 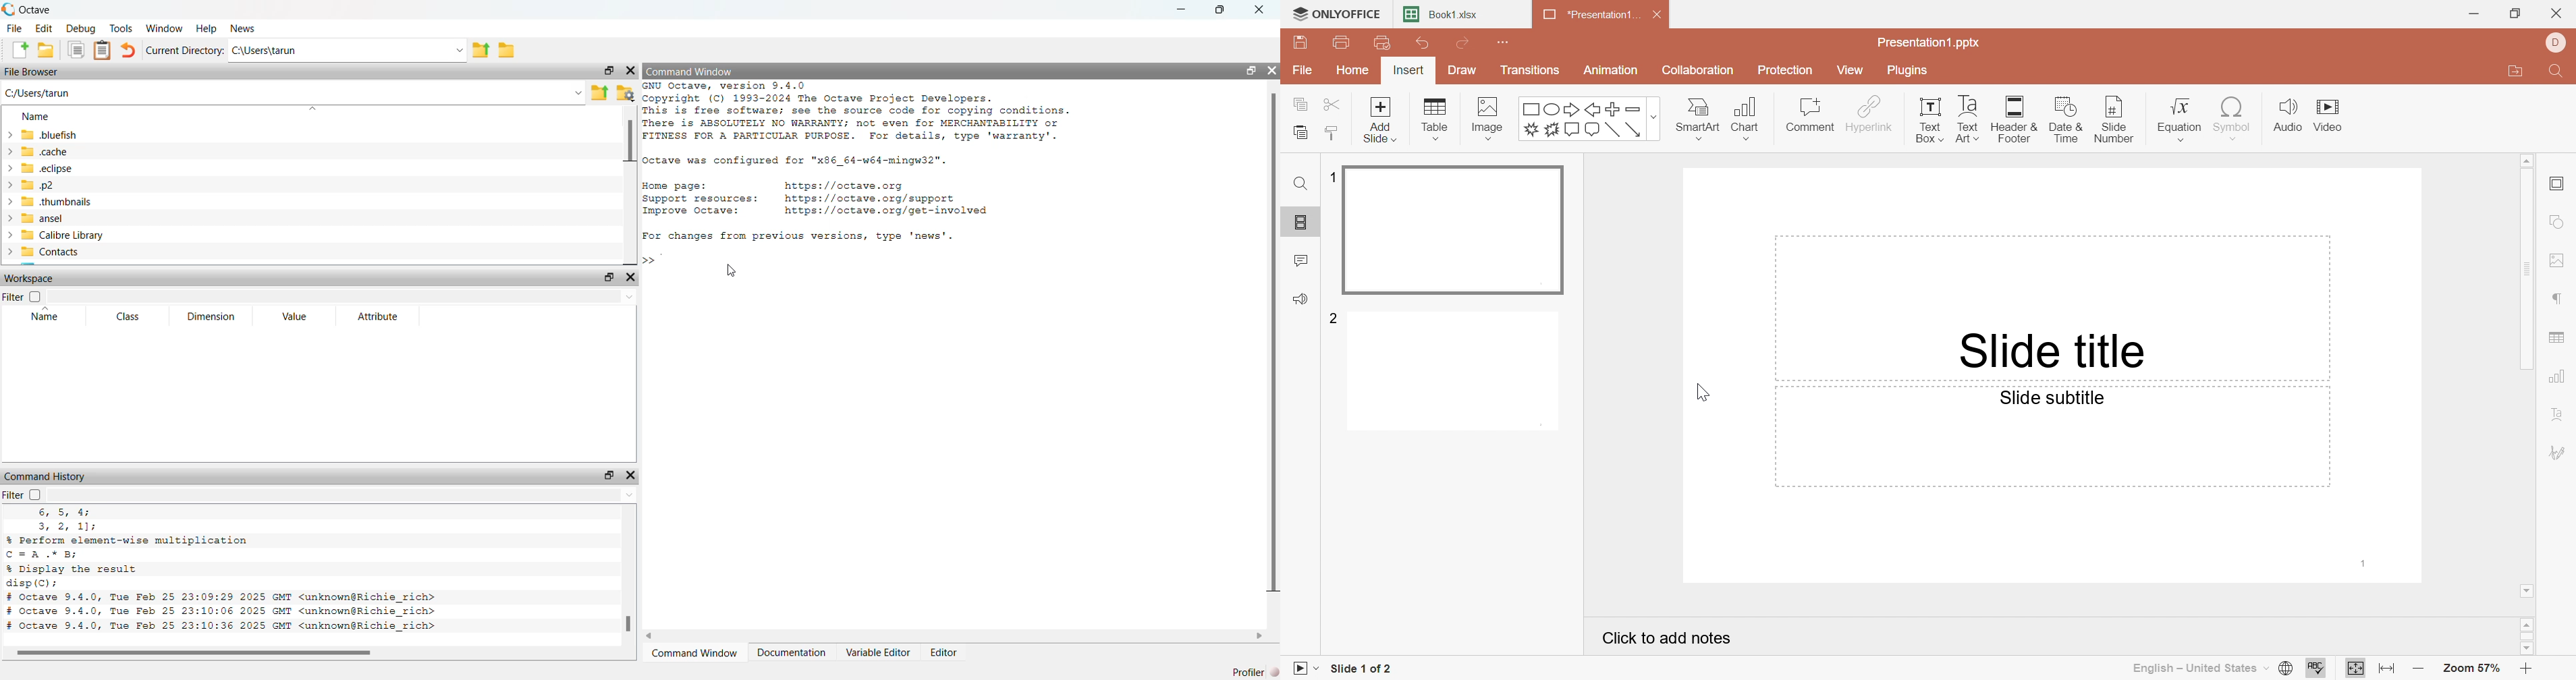 What do you see at coordinates (877, 652) in the screenshot?
I see `Variable Editor` at bounding box center [877, 652].